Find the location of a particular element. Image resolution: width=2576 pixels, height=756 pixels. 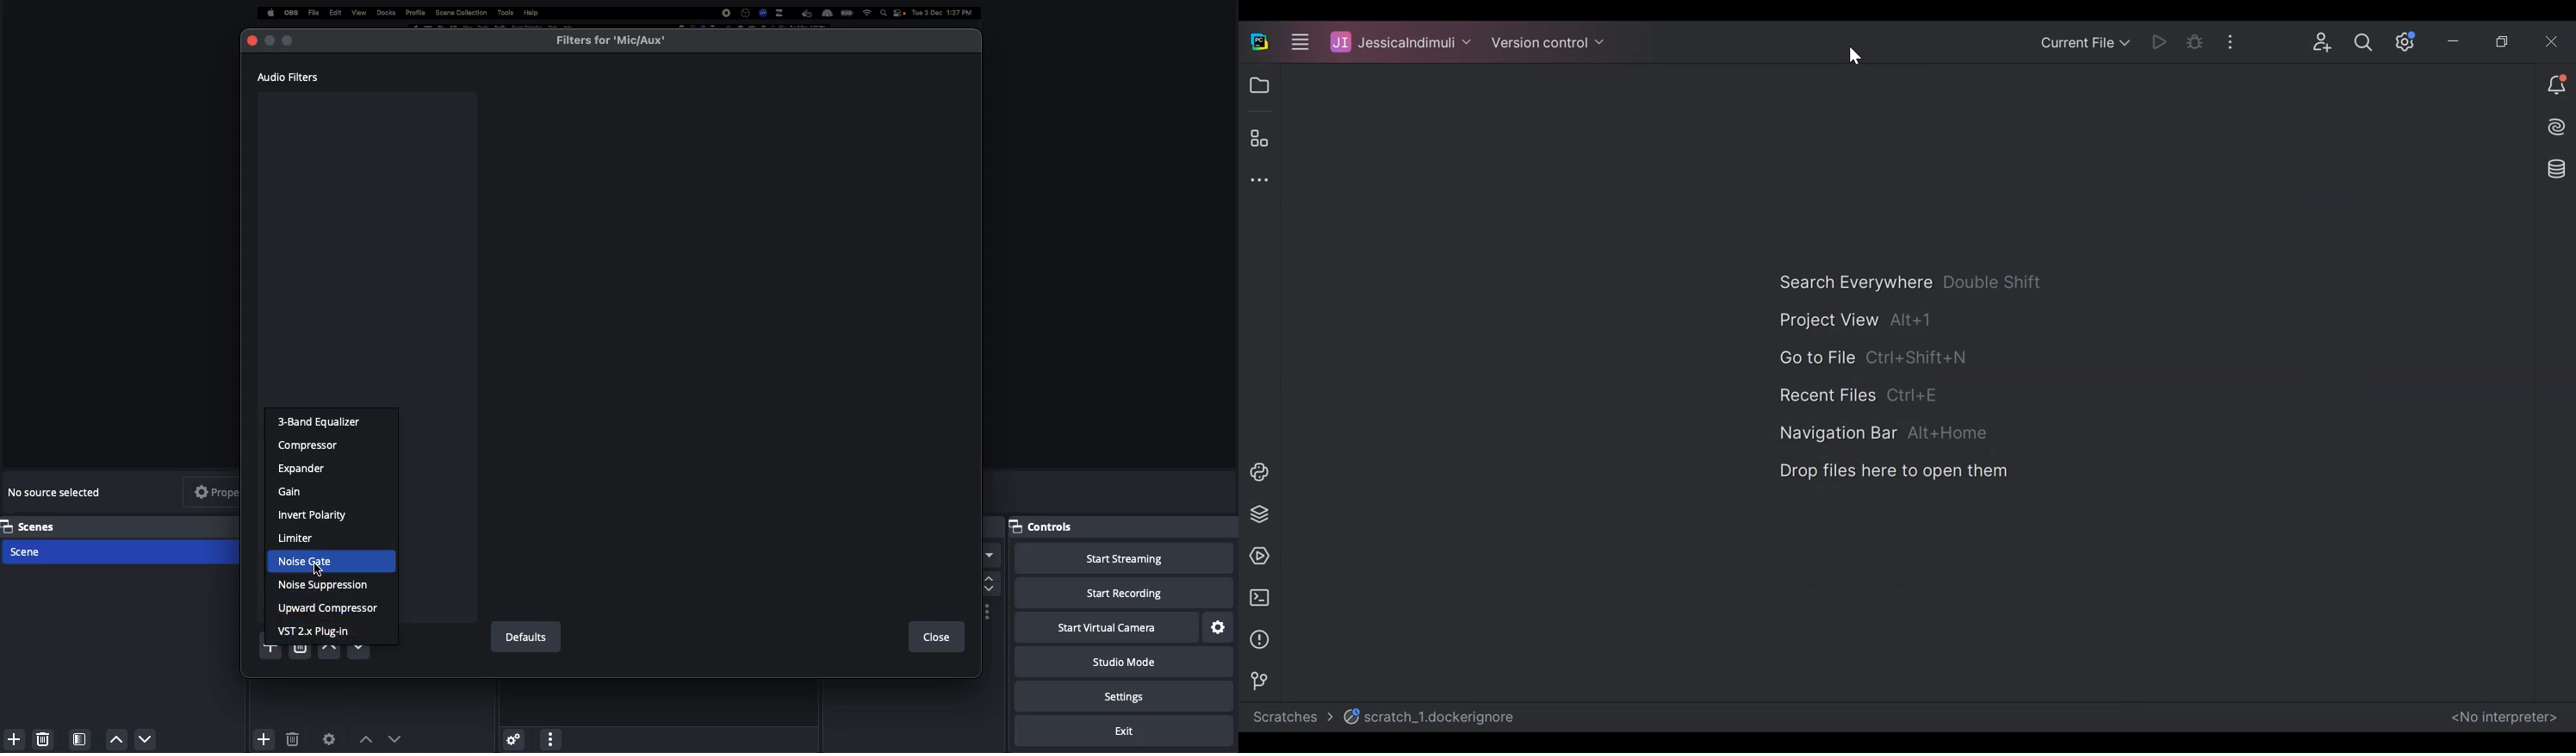

Gain is located at coordinates (298, 491).